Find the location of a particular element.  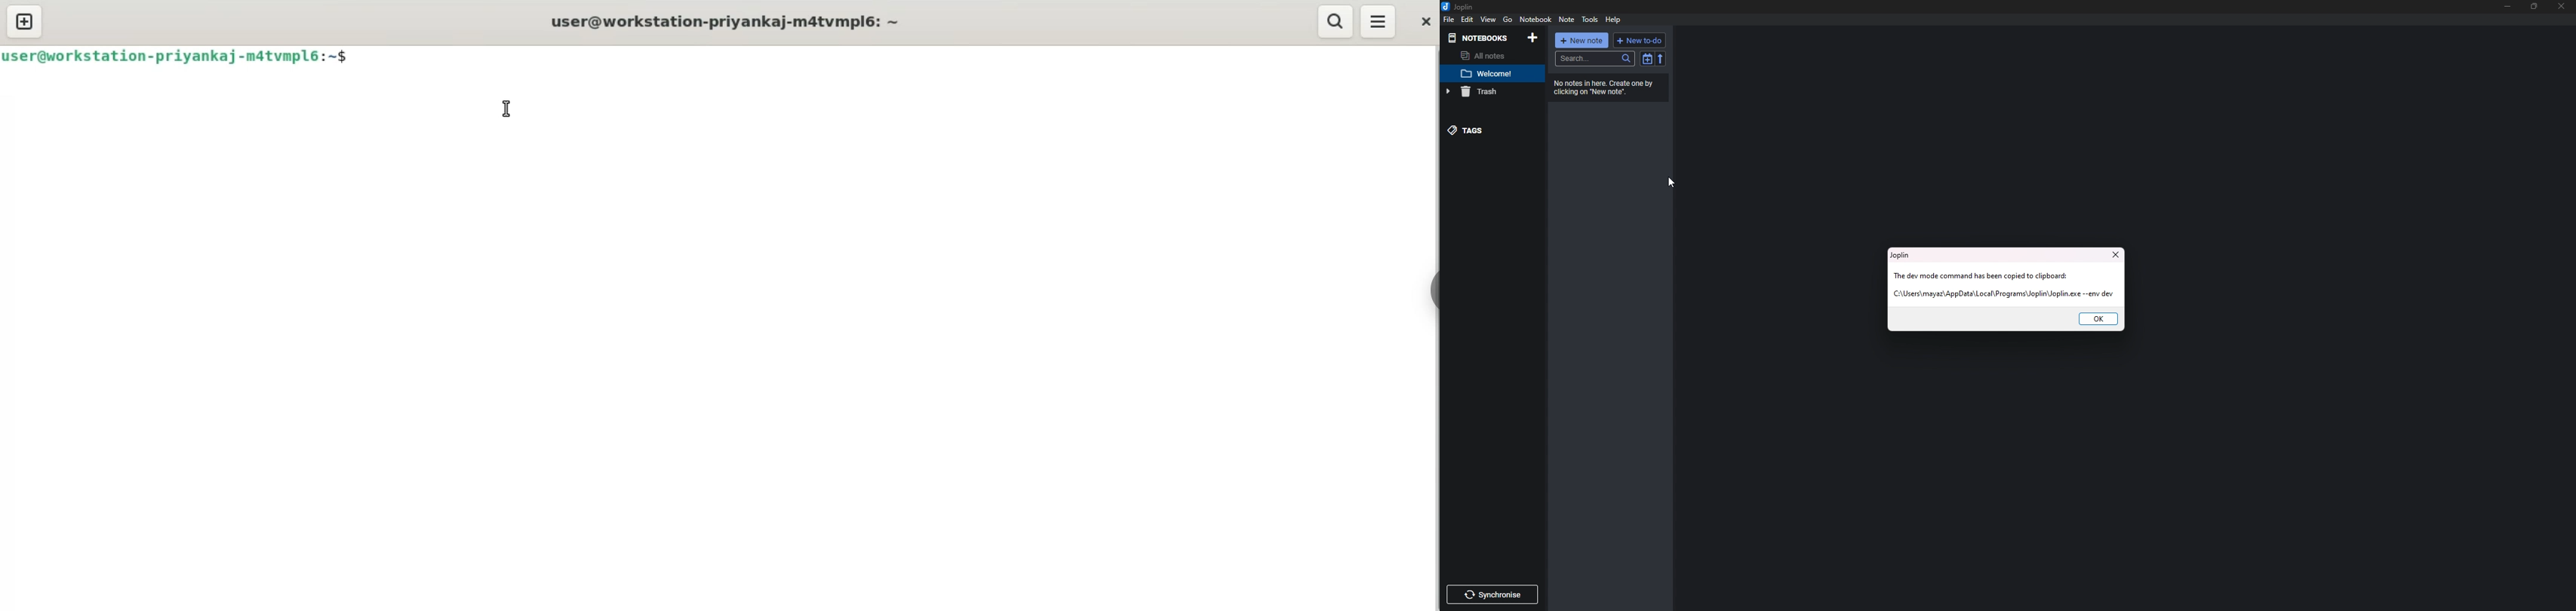

cursor is located at coordinates (1669, 184).